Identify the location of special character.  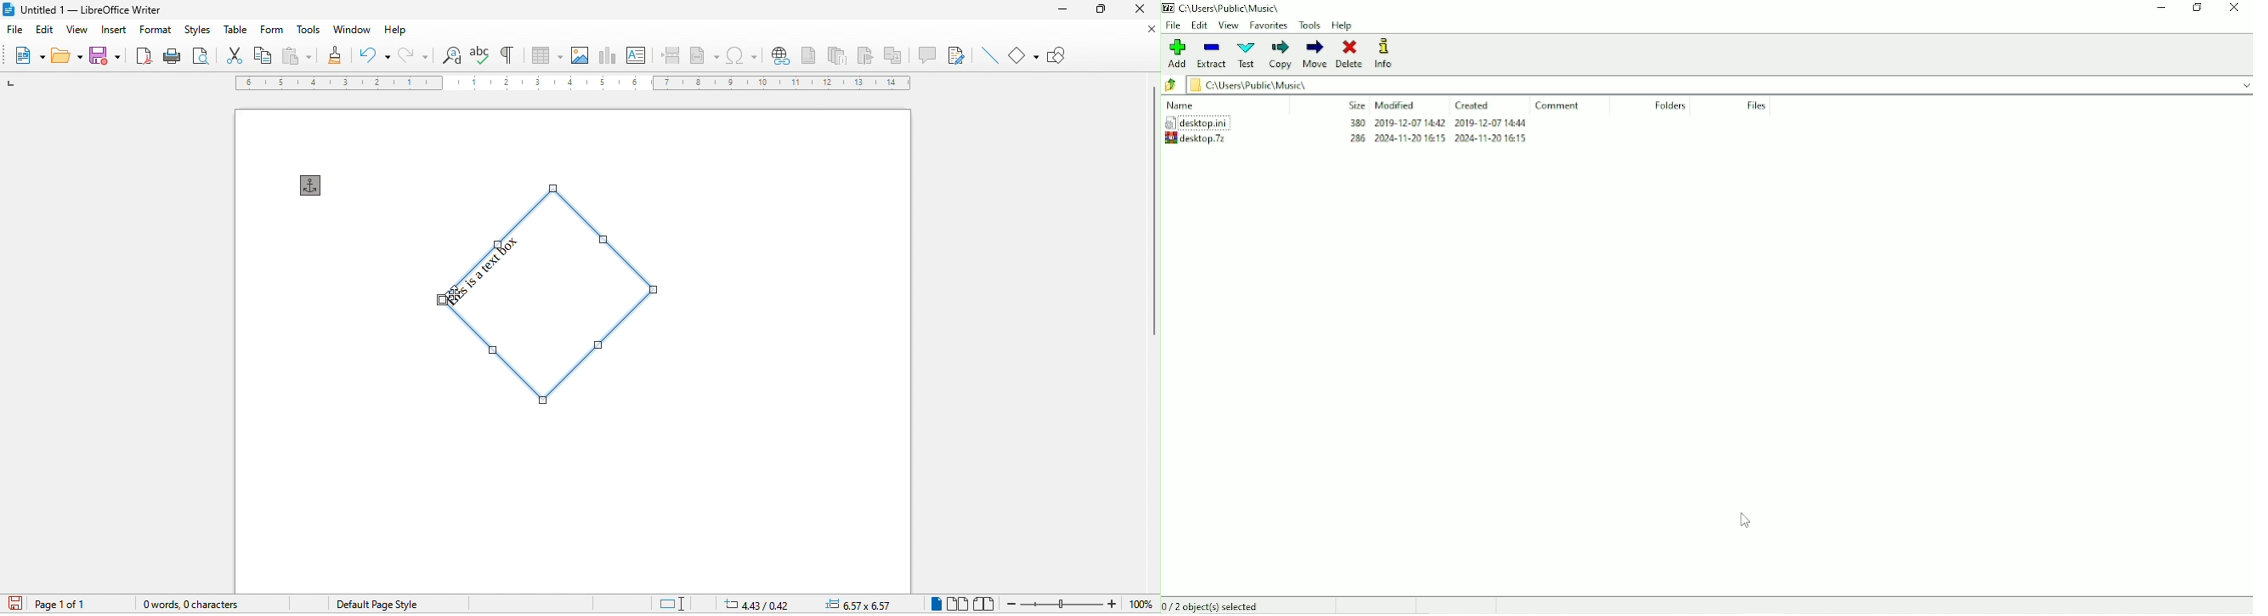
(744, 56).